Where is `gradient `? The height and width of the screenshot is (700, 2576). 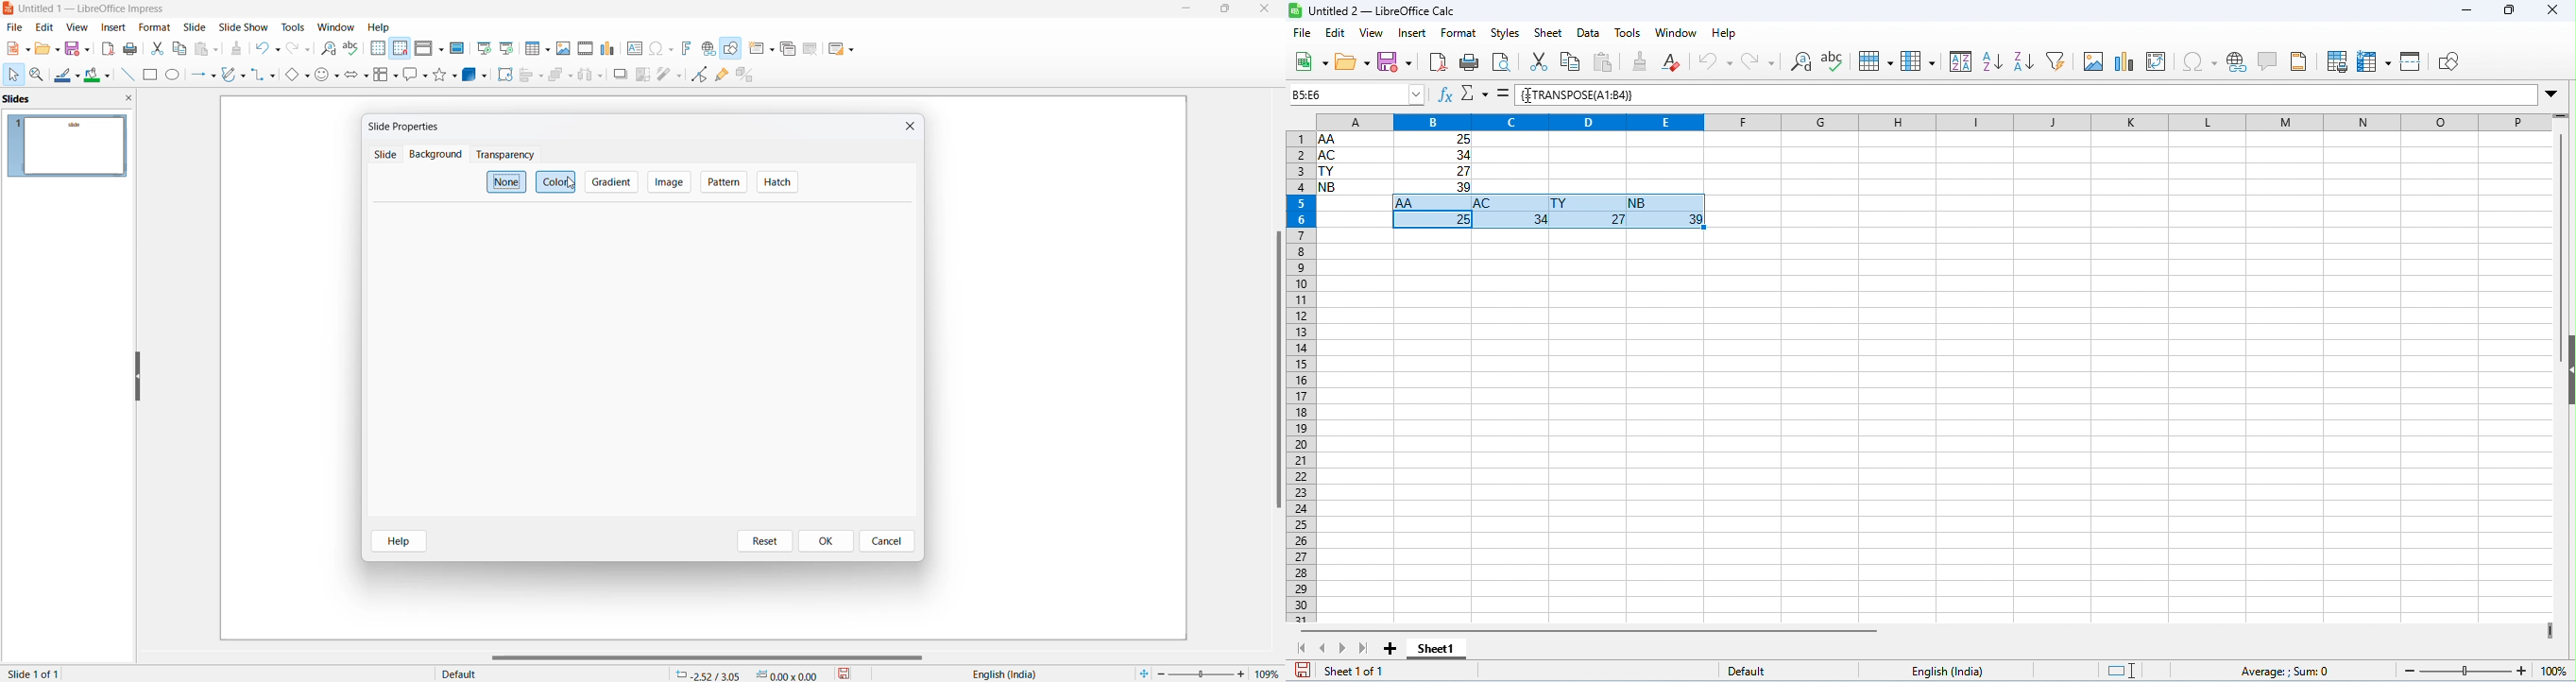
gradient  is located at coordinates (613, 181).